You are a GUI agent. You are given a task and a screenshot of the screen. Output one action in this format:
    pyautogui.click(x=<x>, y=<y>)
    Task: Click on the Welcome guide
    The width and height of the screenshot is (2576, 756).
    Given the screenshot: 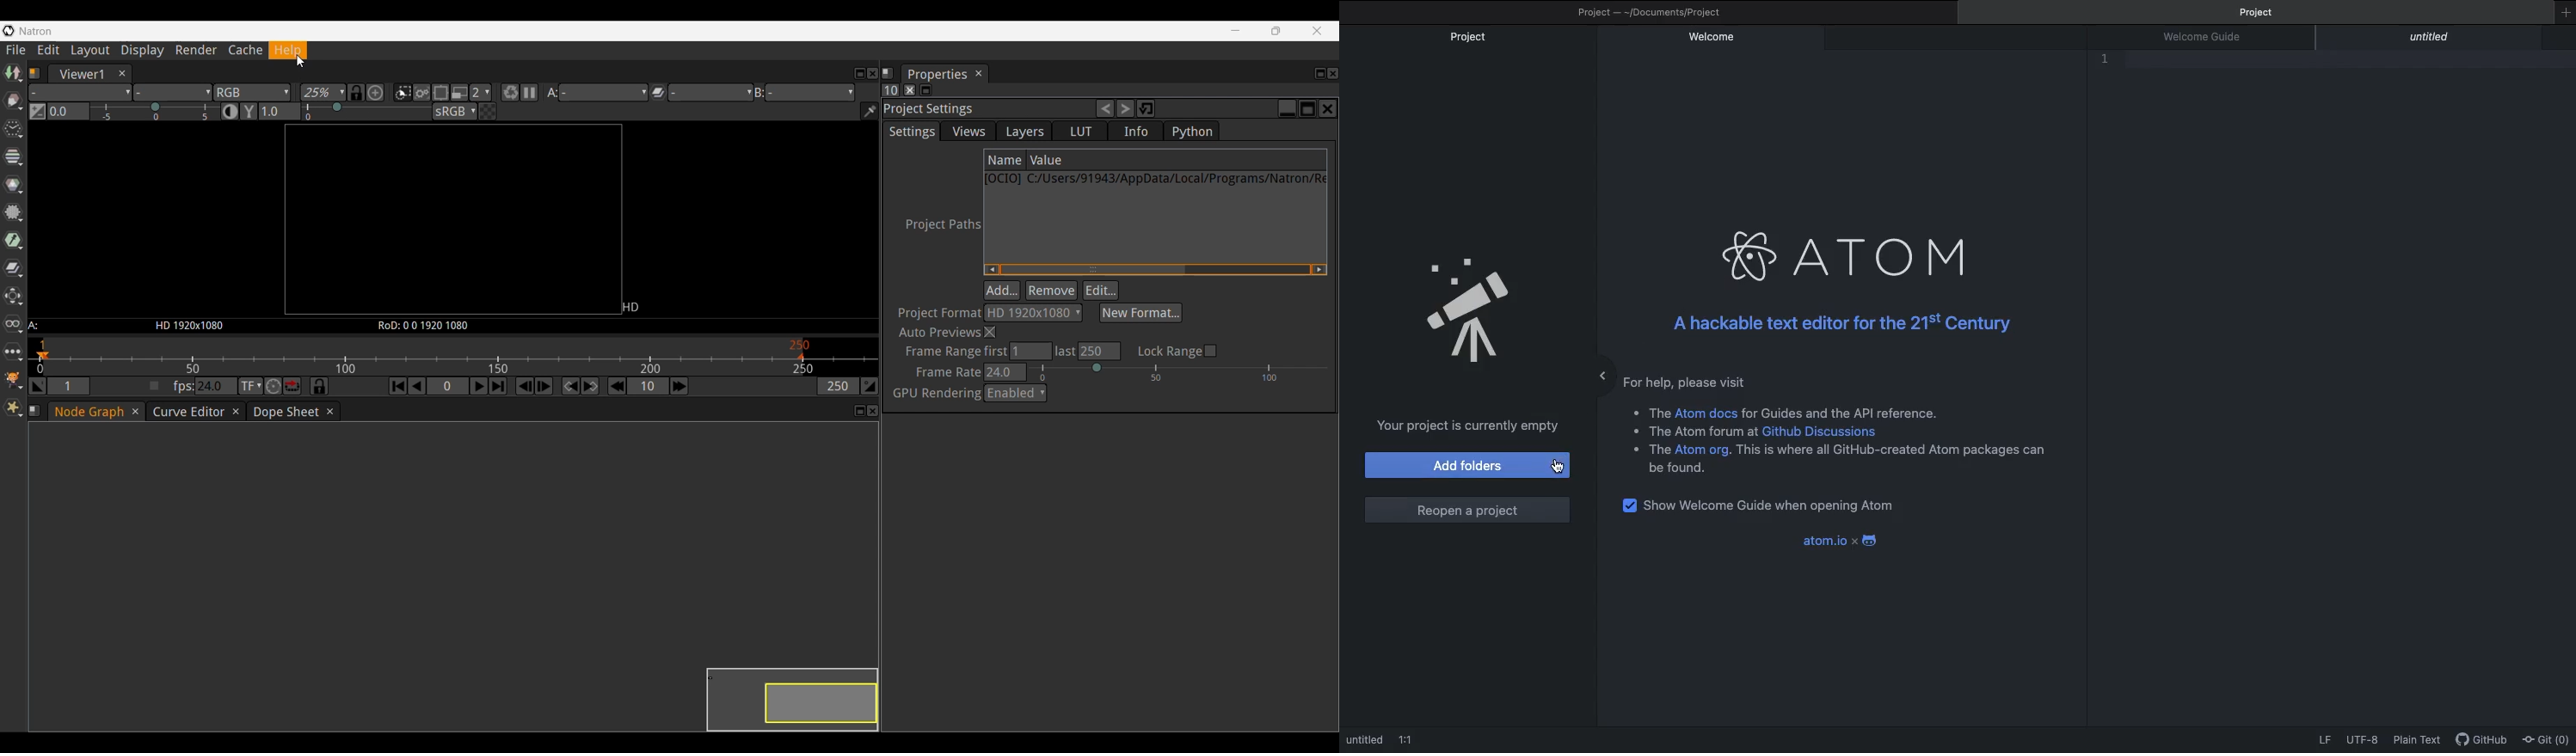 What is the action you would take?
    pyautogui.click(x=2210, y=38)
    